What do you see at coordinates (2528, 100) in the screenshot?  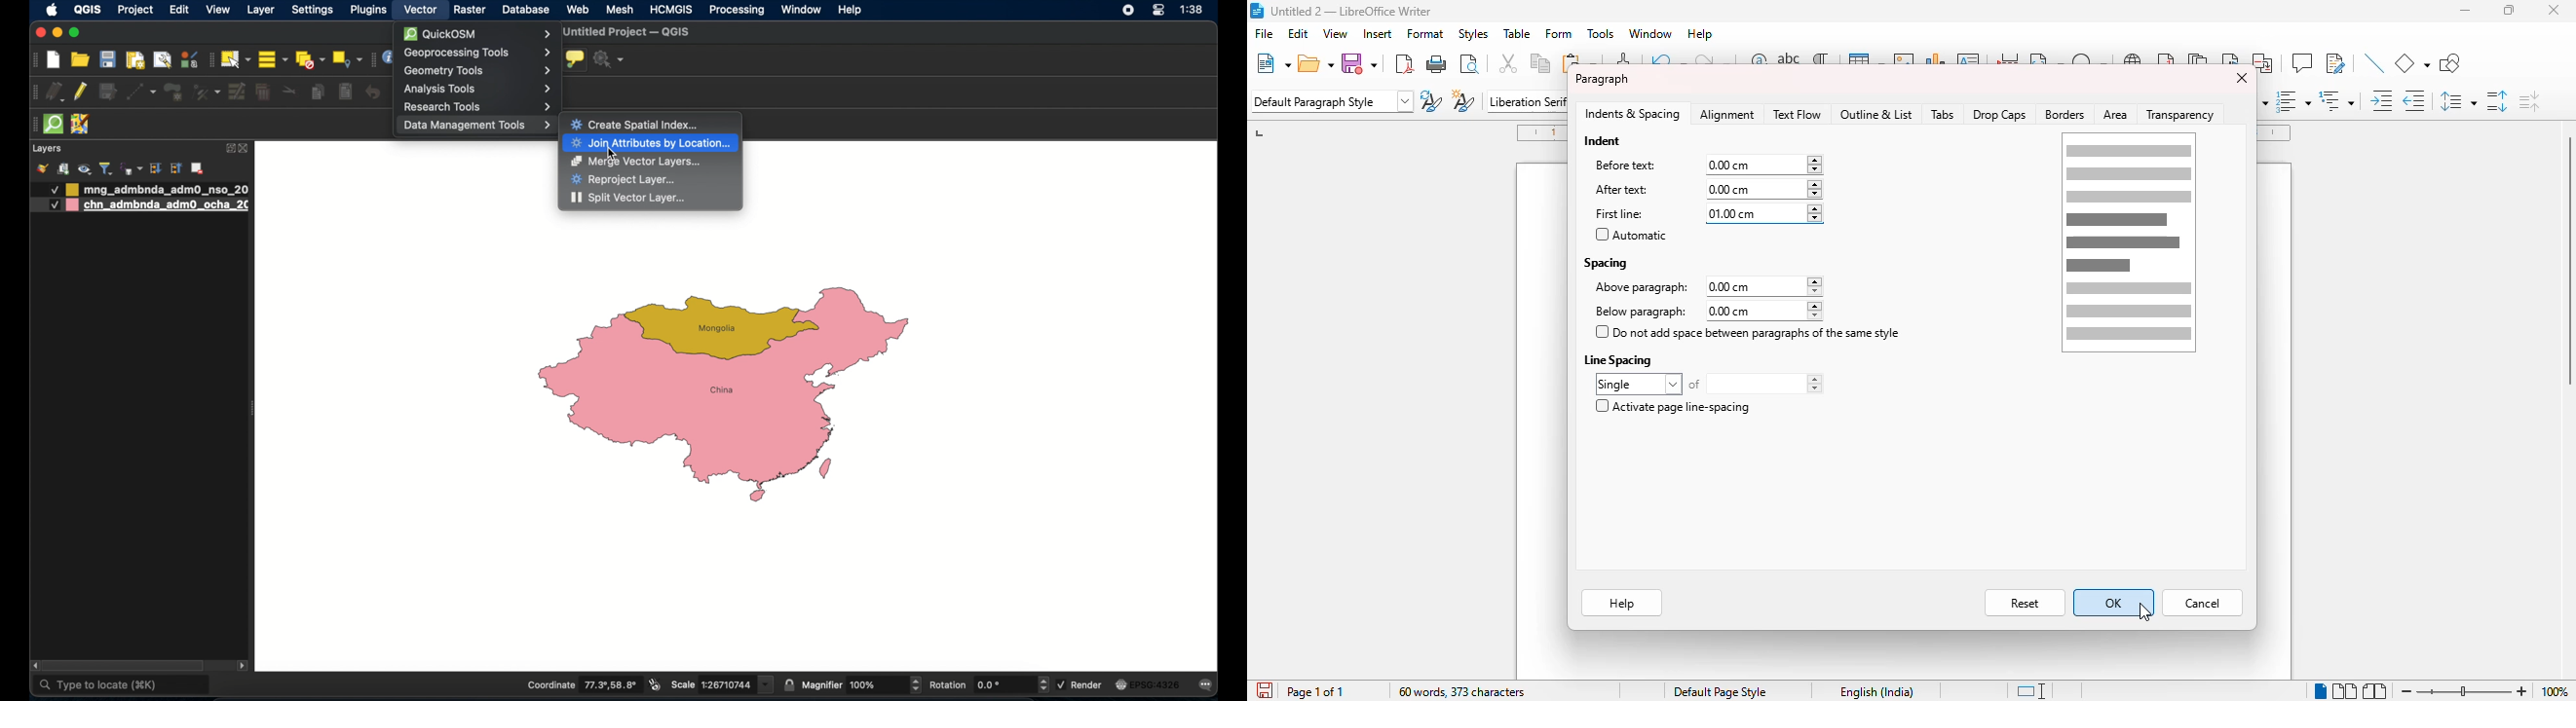 I see `decrease paragraph spacing` at bounding box center [2528, 100].